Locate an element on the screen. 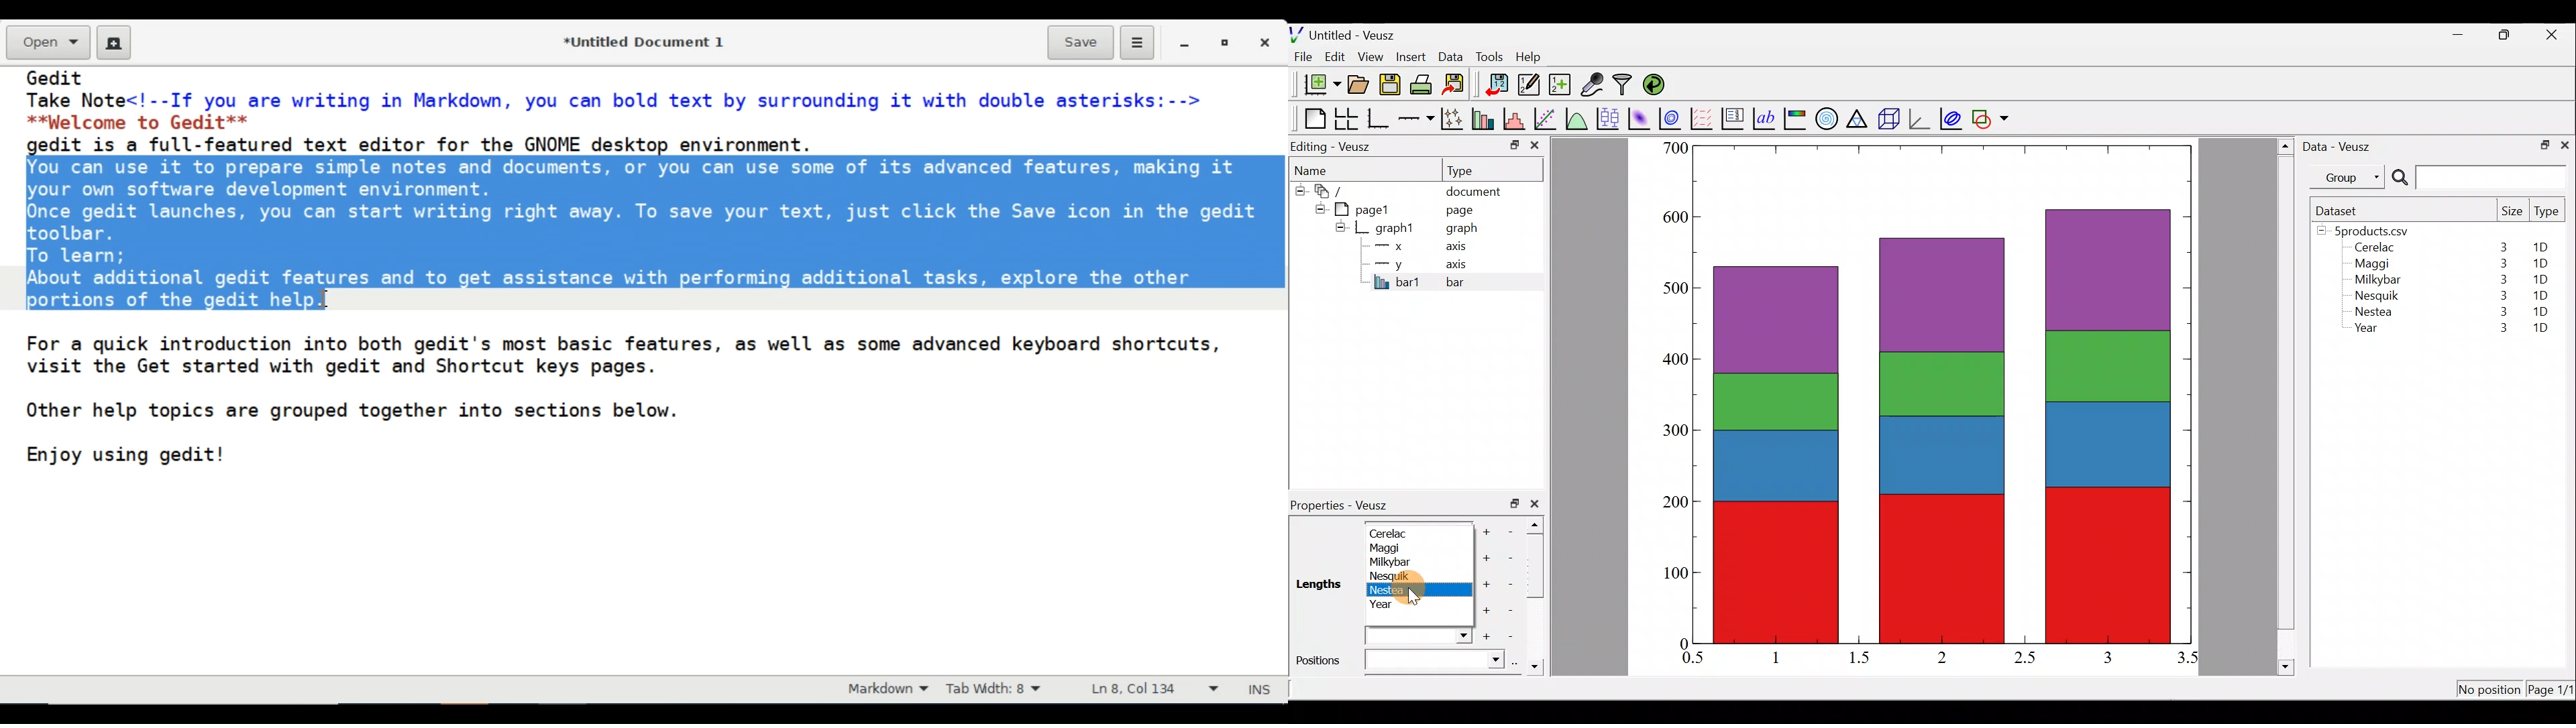  axis is located at coordinates (1462, 265).